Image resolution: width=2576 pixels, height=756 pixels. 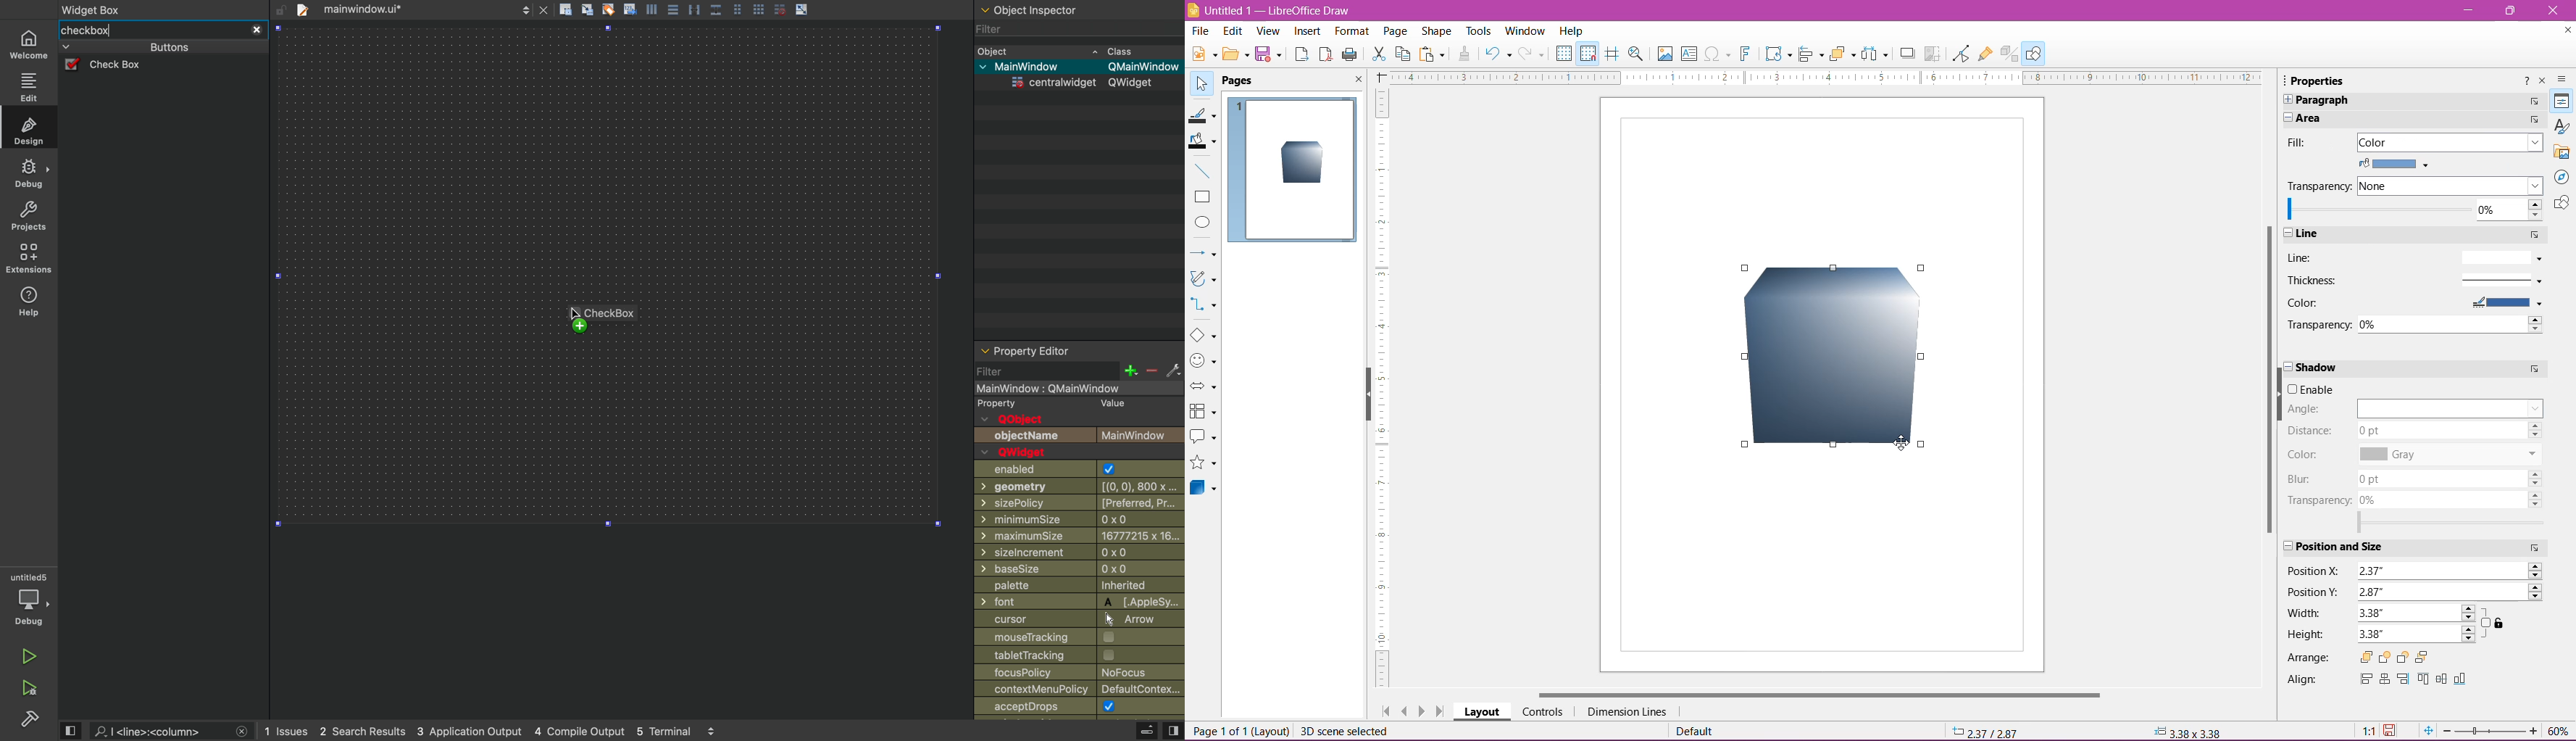 I want to click on close, so click(x=256, y=31).